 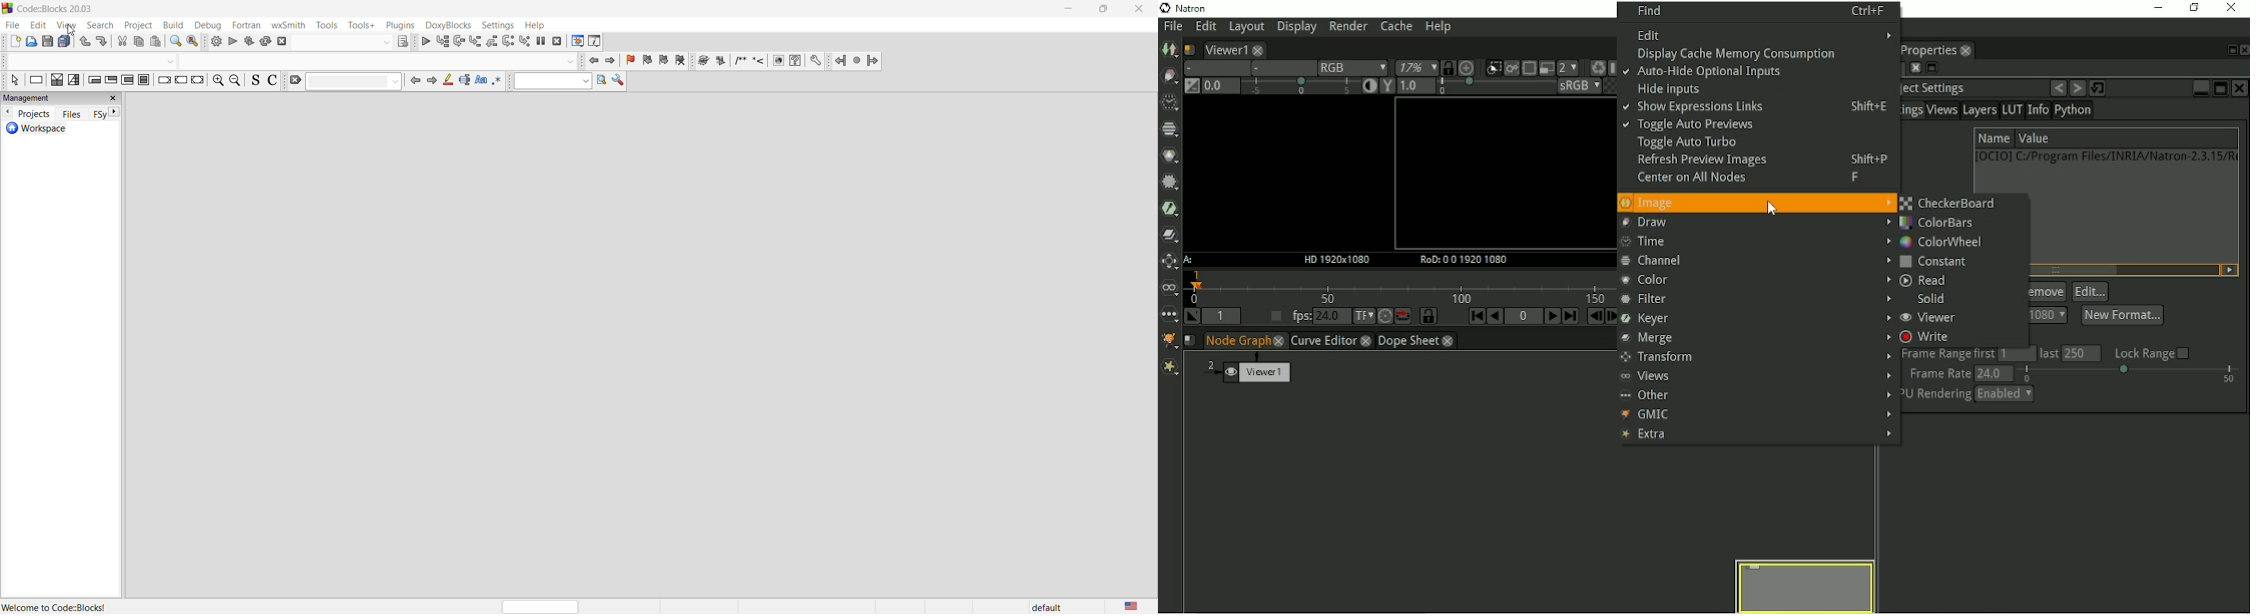 I want to click on file, so click(x=12, y=25).